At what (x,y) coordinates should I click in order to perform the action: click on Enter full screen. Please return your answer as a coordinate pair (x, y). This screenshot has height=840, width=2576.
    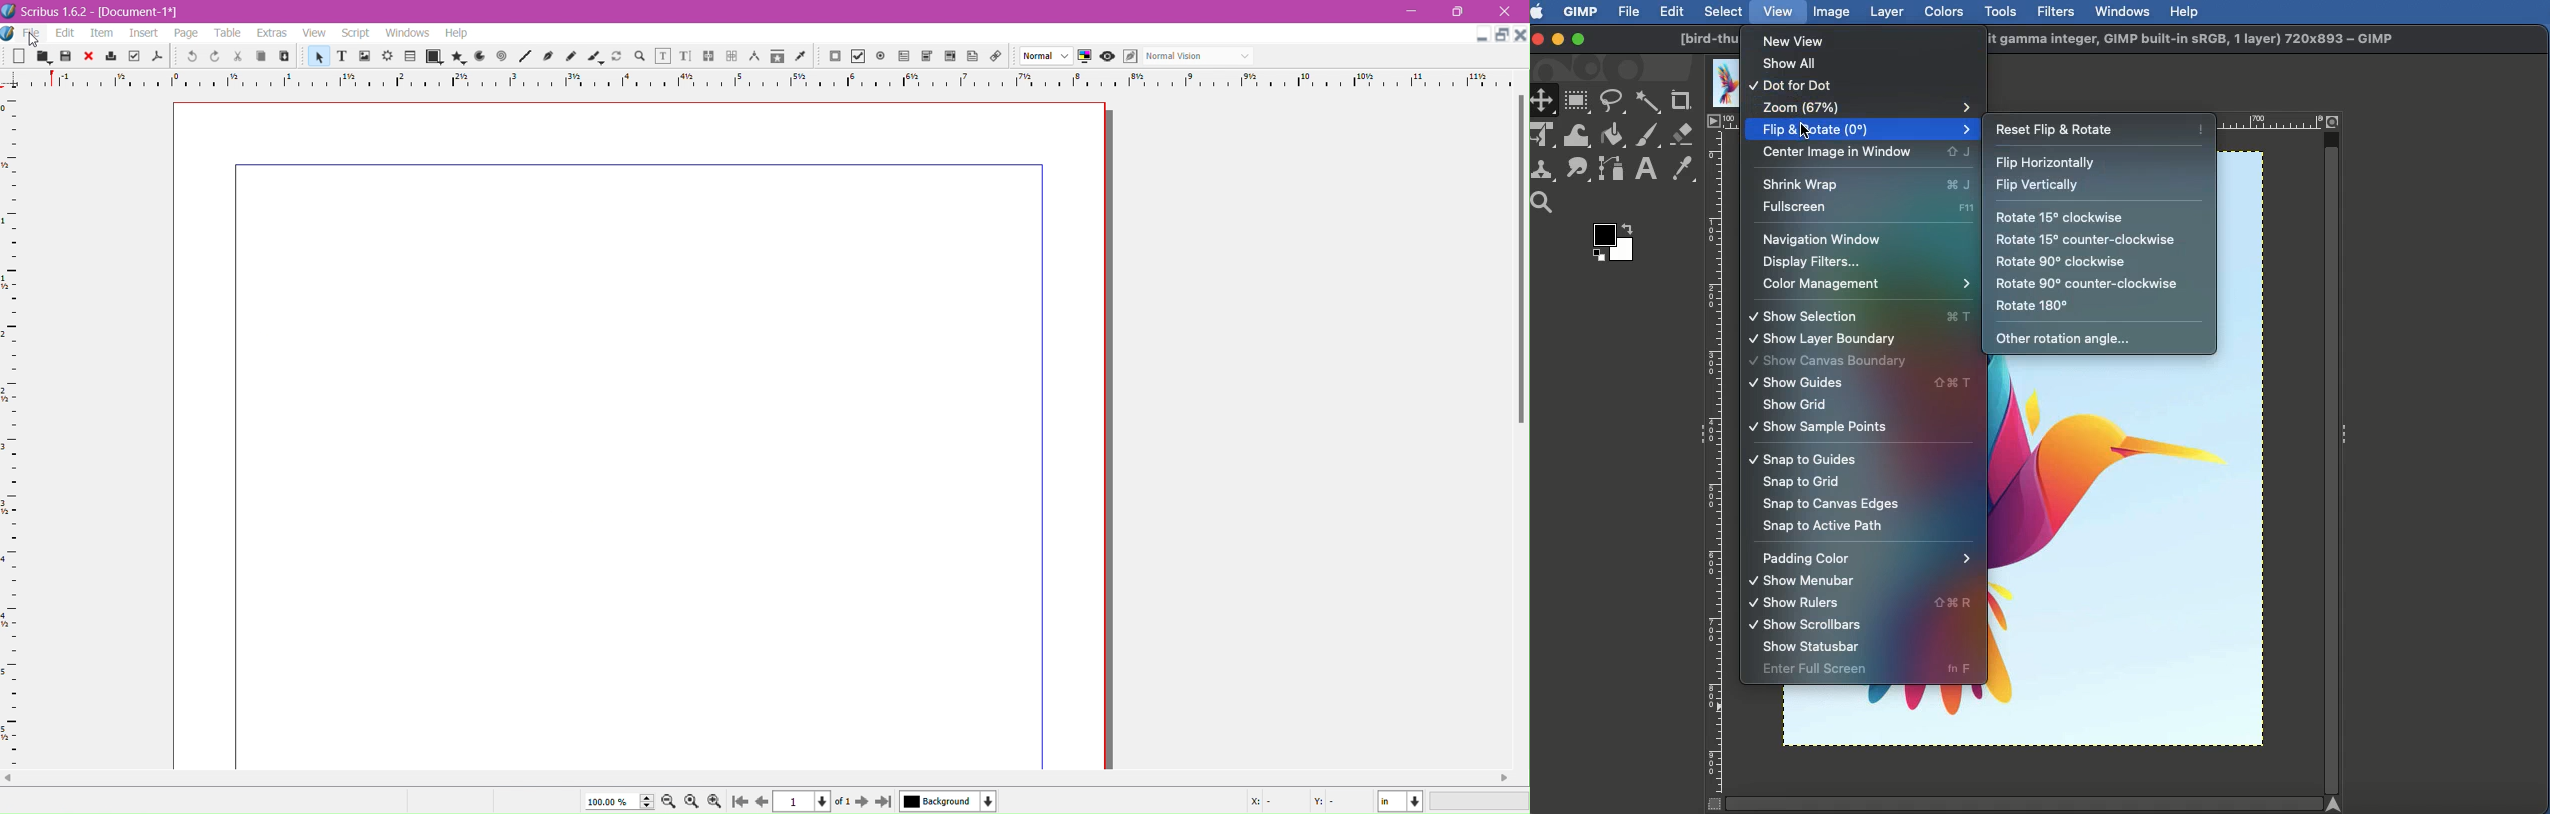
    Looking at the image, I should click on (1834, 670).